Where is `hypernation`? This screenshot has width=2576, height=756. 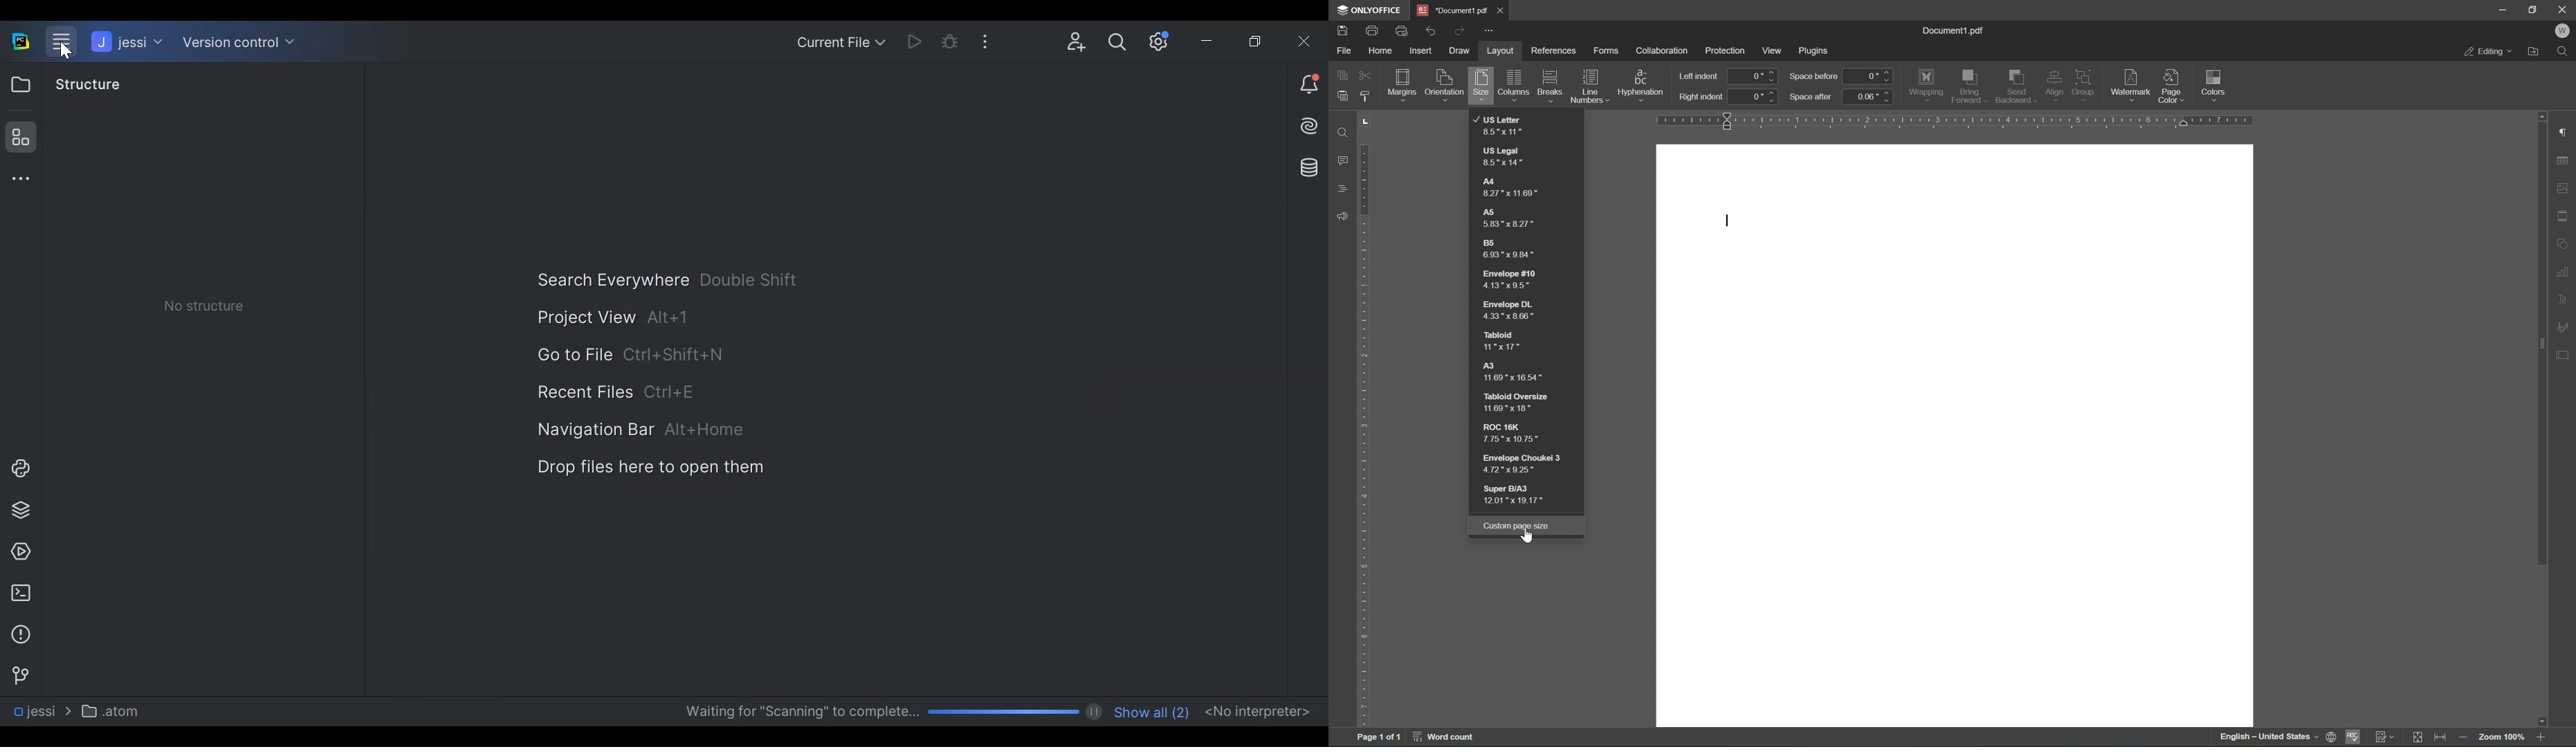
hypernation is located at coordinates (1643, 83).